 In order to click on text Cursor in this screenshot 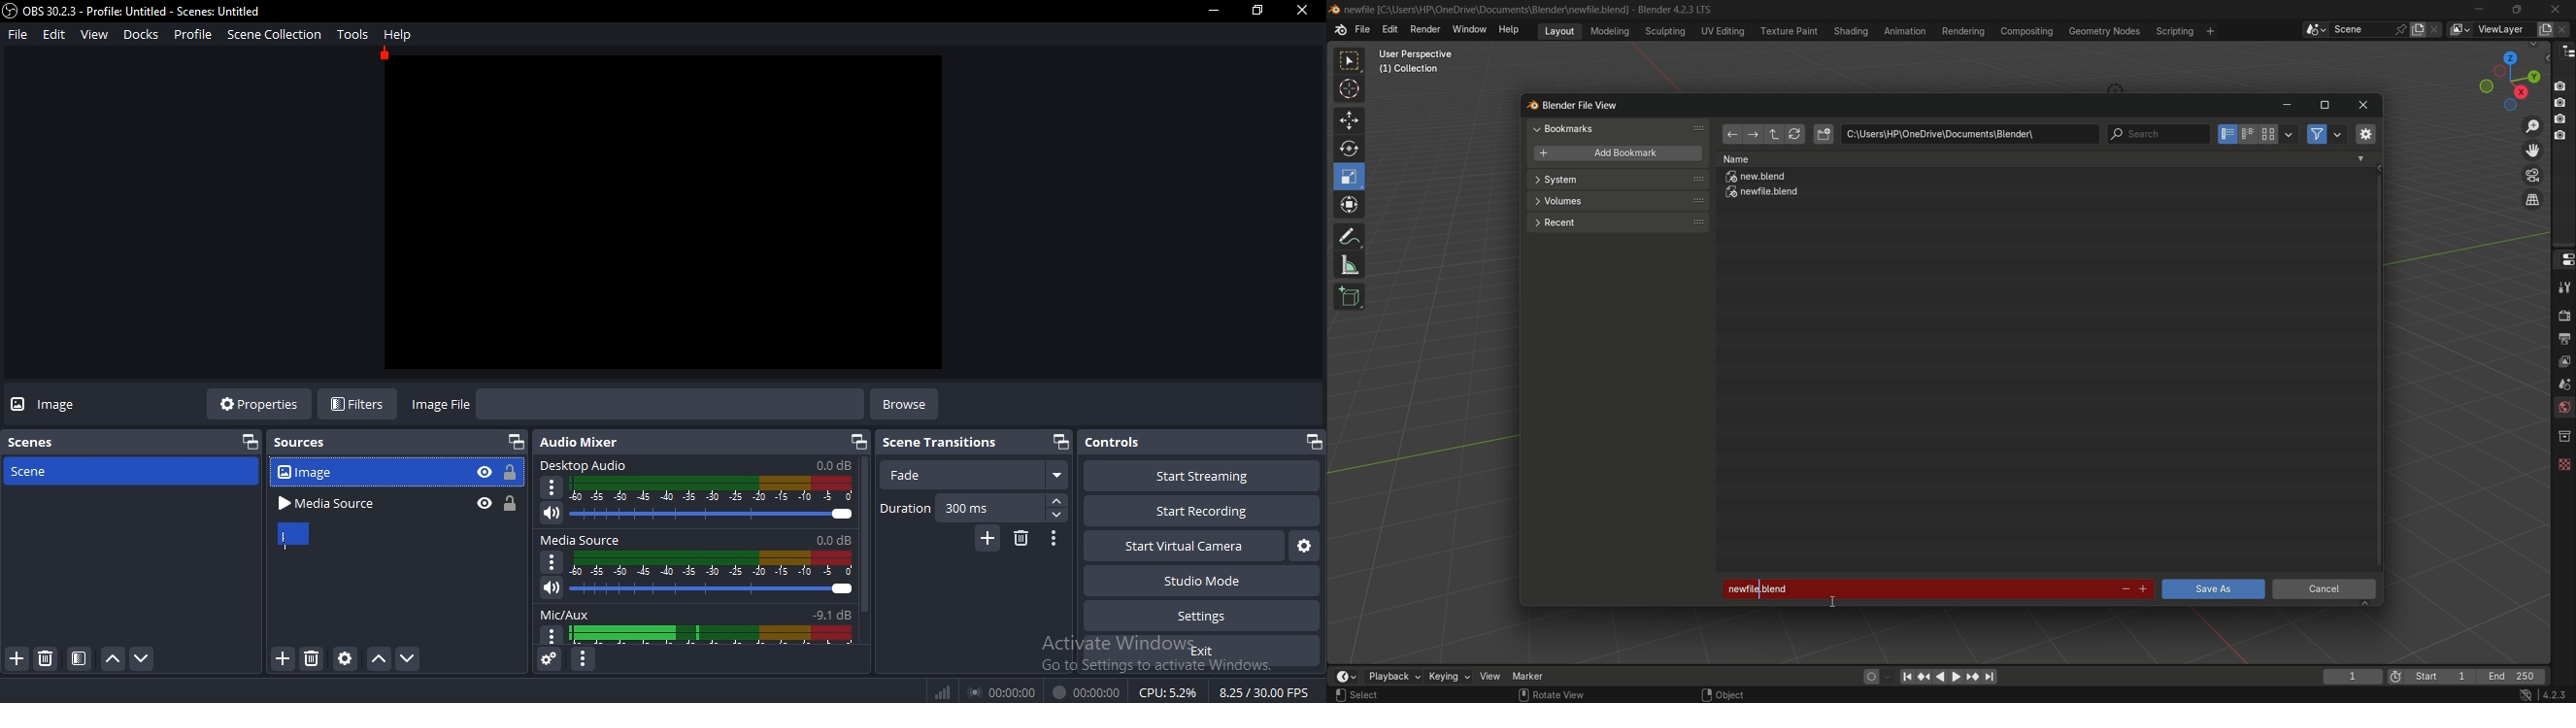, I will do `click(1834, 603)`.